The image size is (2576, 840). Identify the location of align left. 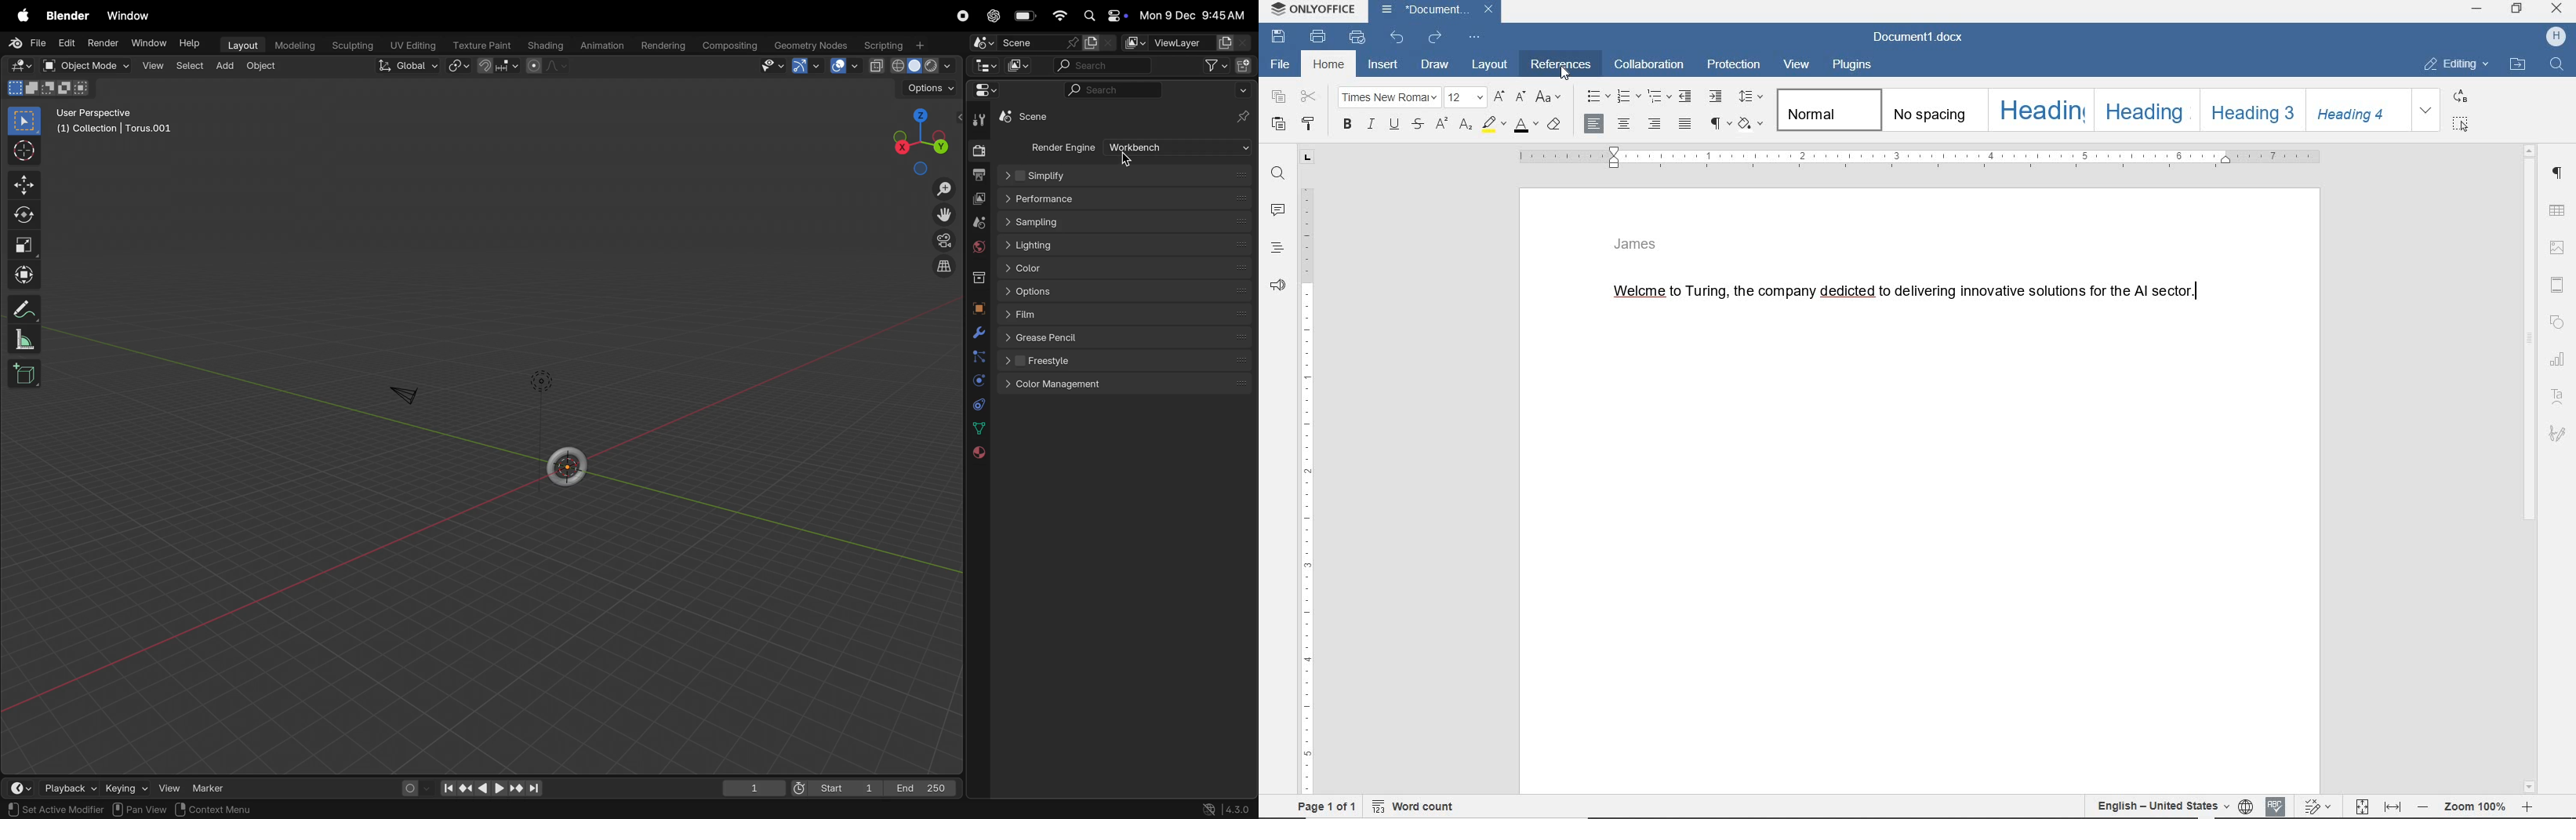
(1593, 124).